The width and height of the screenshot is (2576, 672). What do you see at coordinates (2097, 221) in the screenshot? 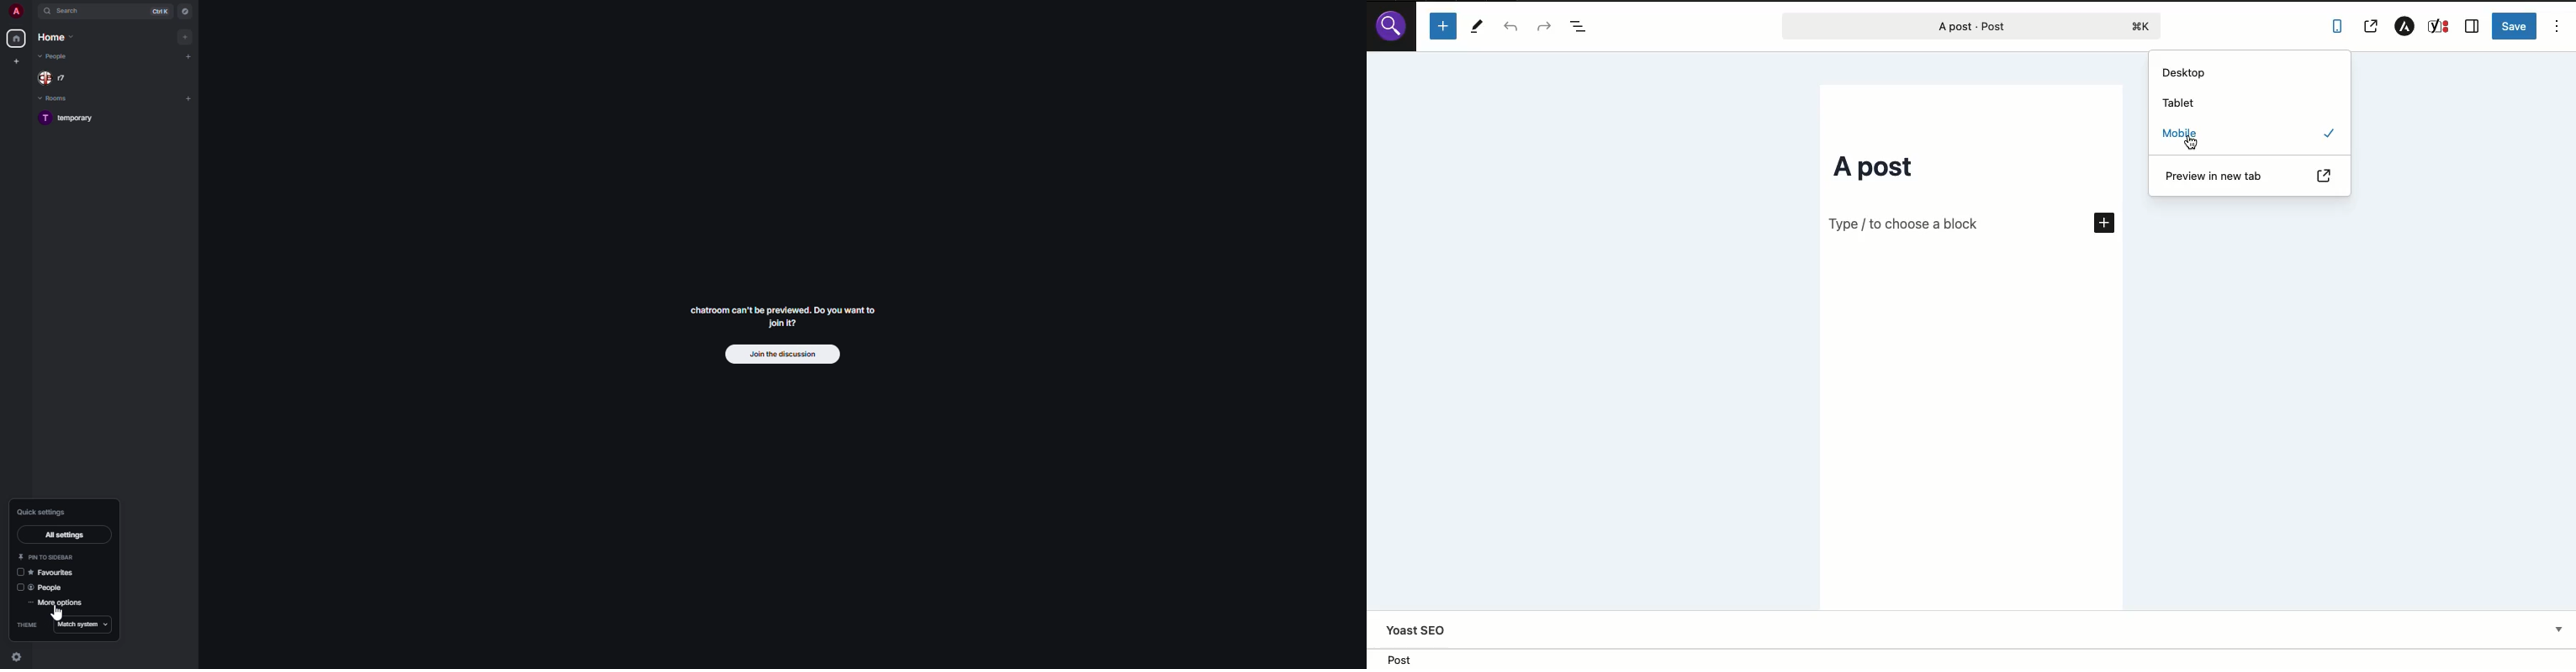
I see `add block` at bounding box center [2097, 221].